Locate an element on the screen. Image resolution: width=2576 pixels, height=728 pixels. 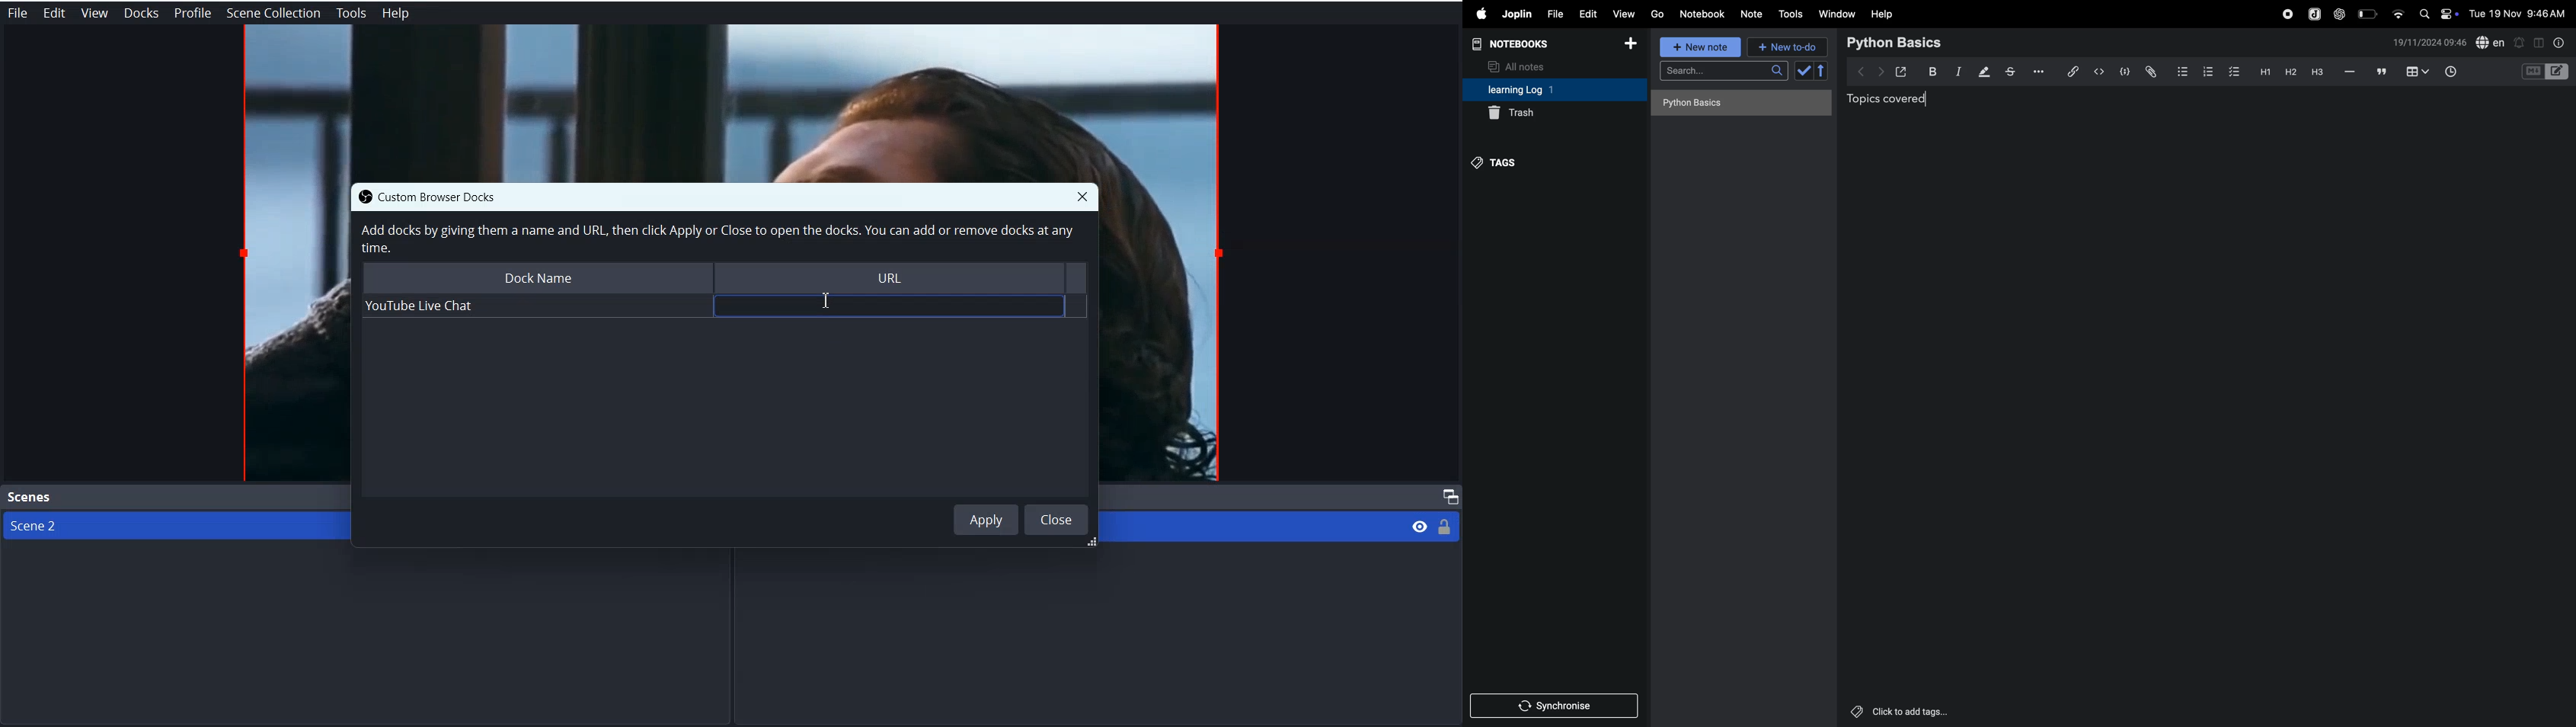
add time is located at coordinates (2462, 73).